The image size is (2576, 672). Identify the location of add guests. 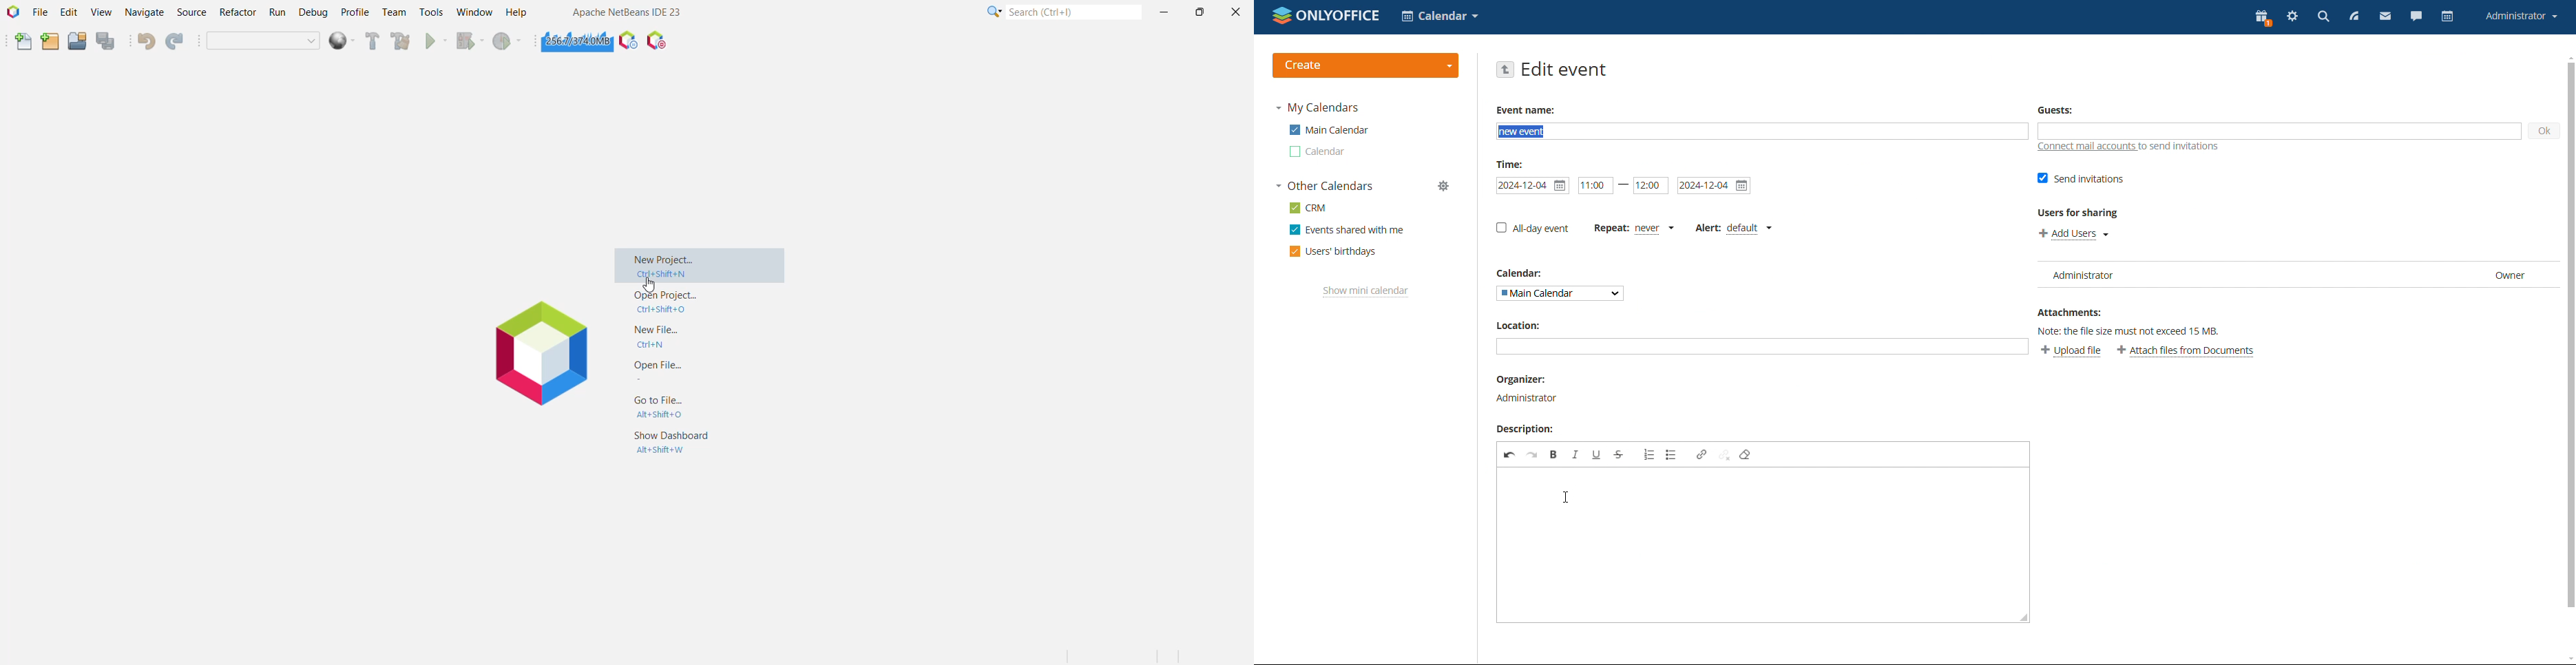
(2278, 131).